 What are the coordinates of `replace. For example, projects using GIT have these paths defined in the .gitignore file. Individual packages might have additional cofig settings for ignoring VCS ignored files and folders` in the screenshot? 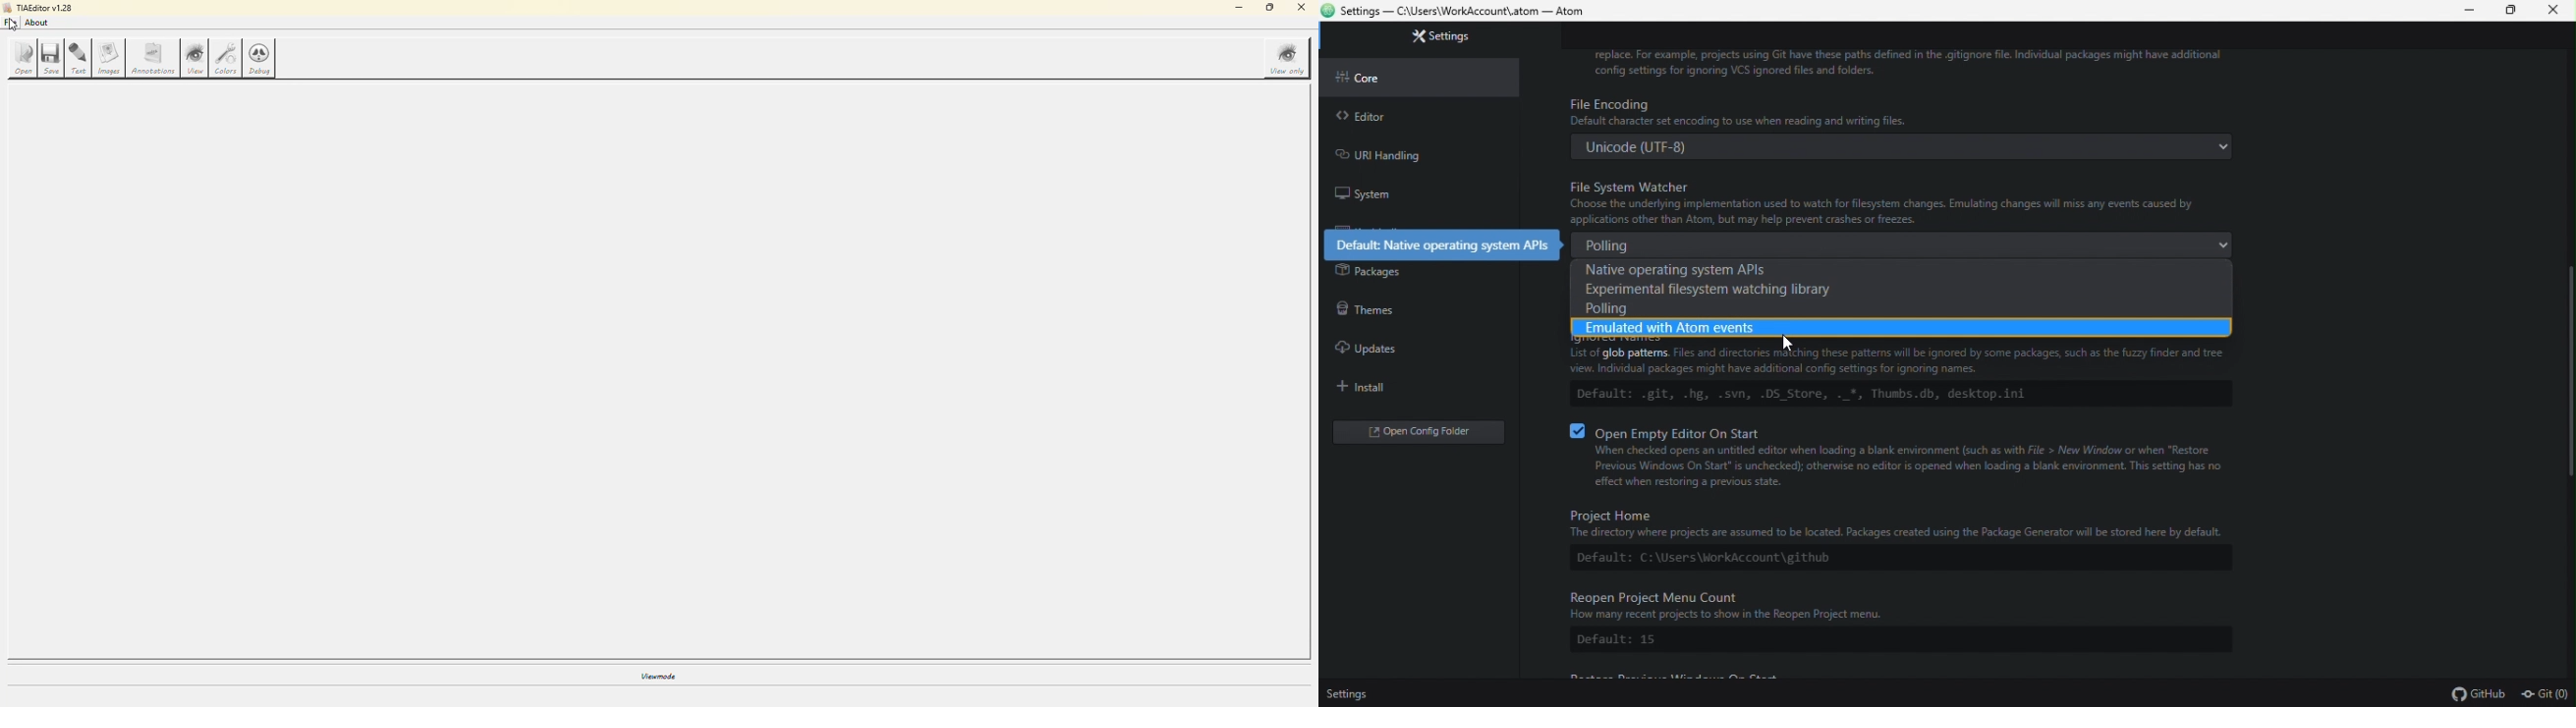 It's located at (1903, 62).